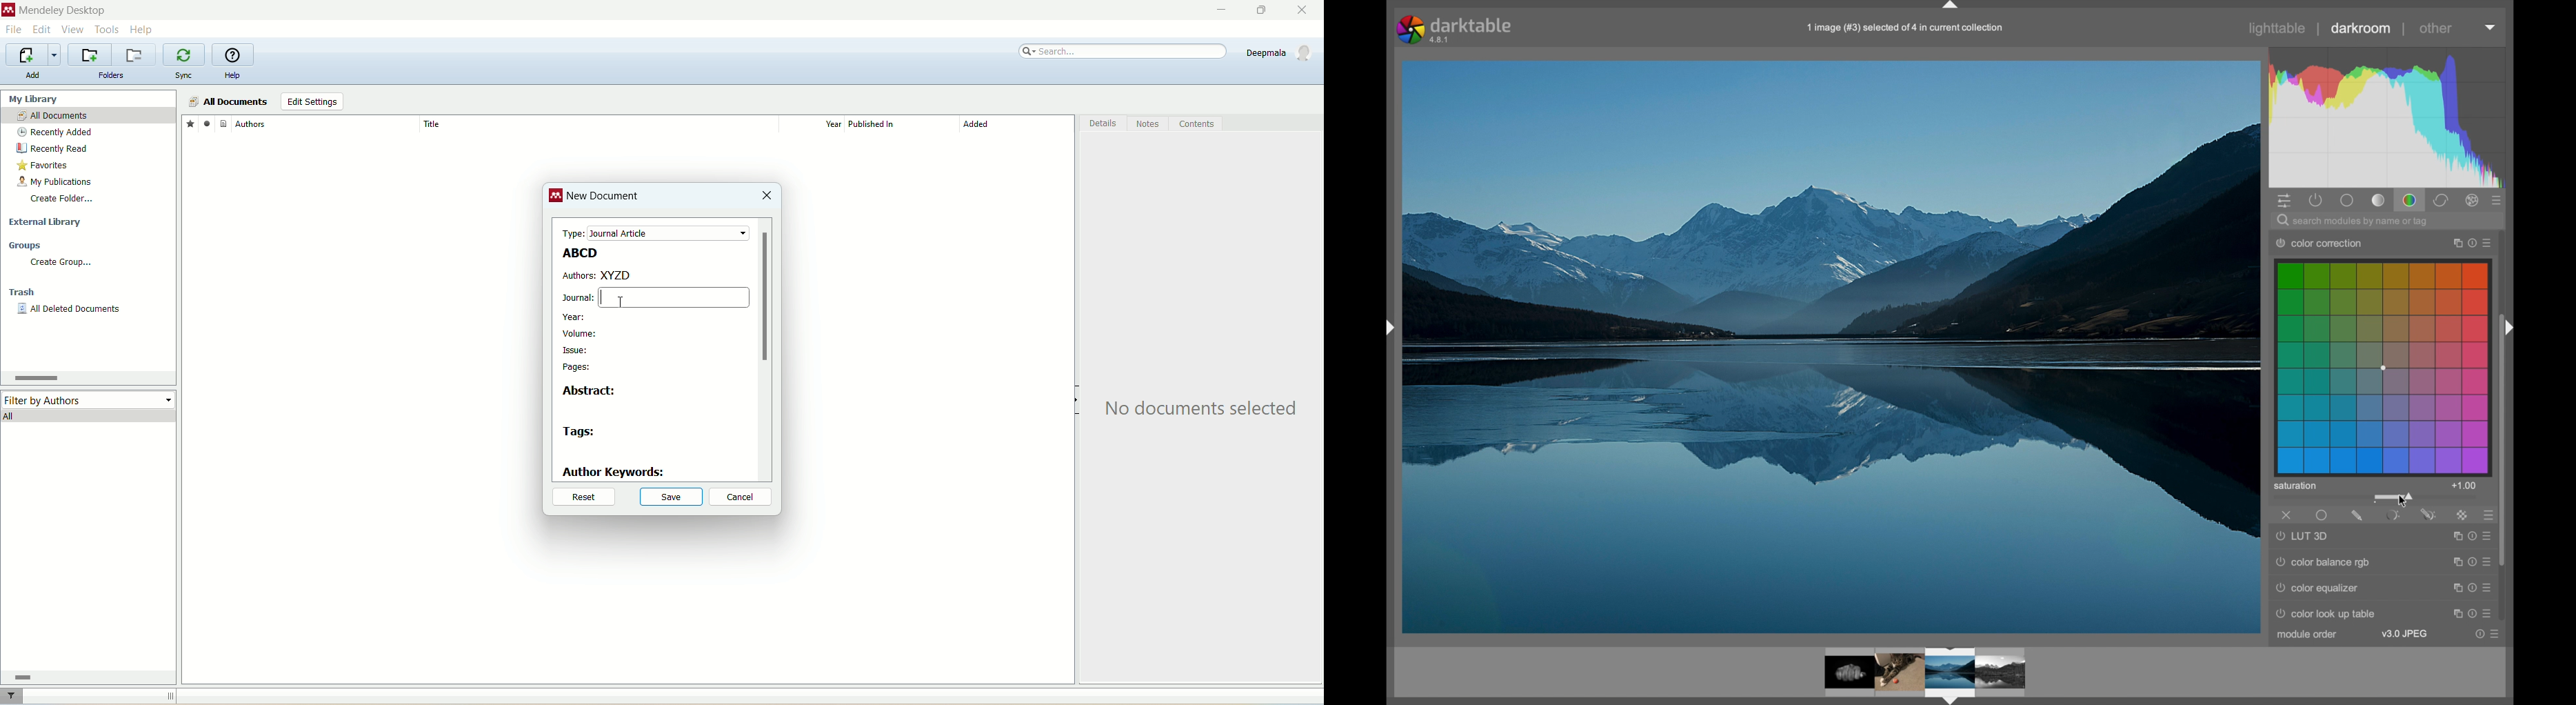 The width and height of the screenshot is (2576, 728). Describe the element at coordinates (2385, 117) in the screenshot. I see `histogram` at that location.